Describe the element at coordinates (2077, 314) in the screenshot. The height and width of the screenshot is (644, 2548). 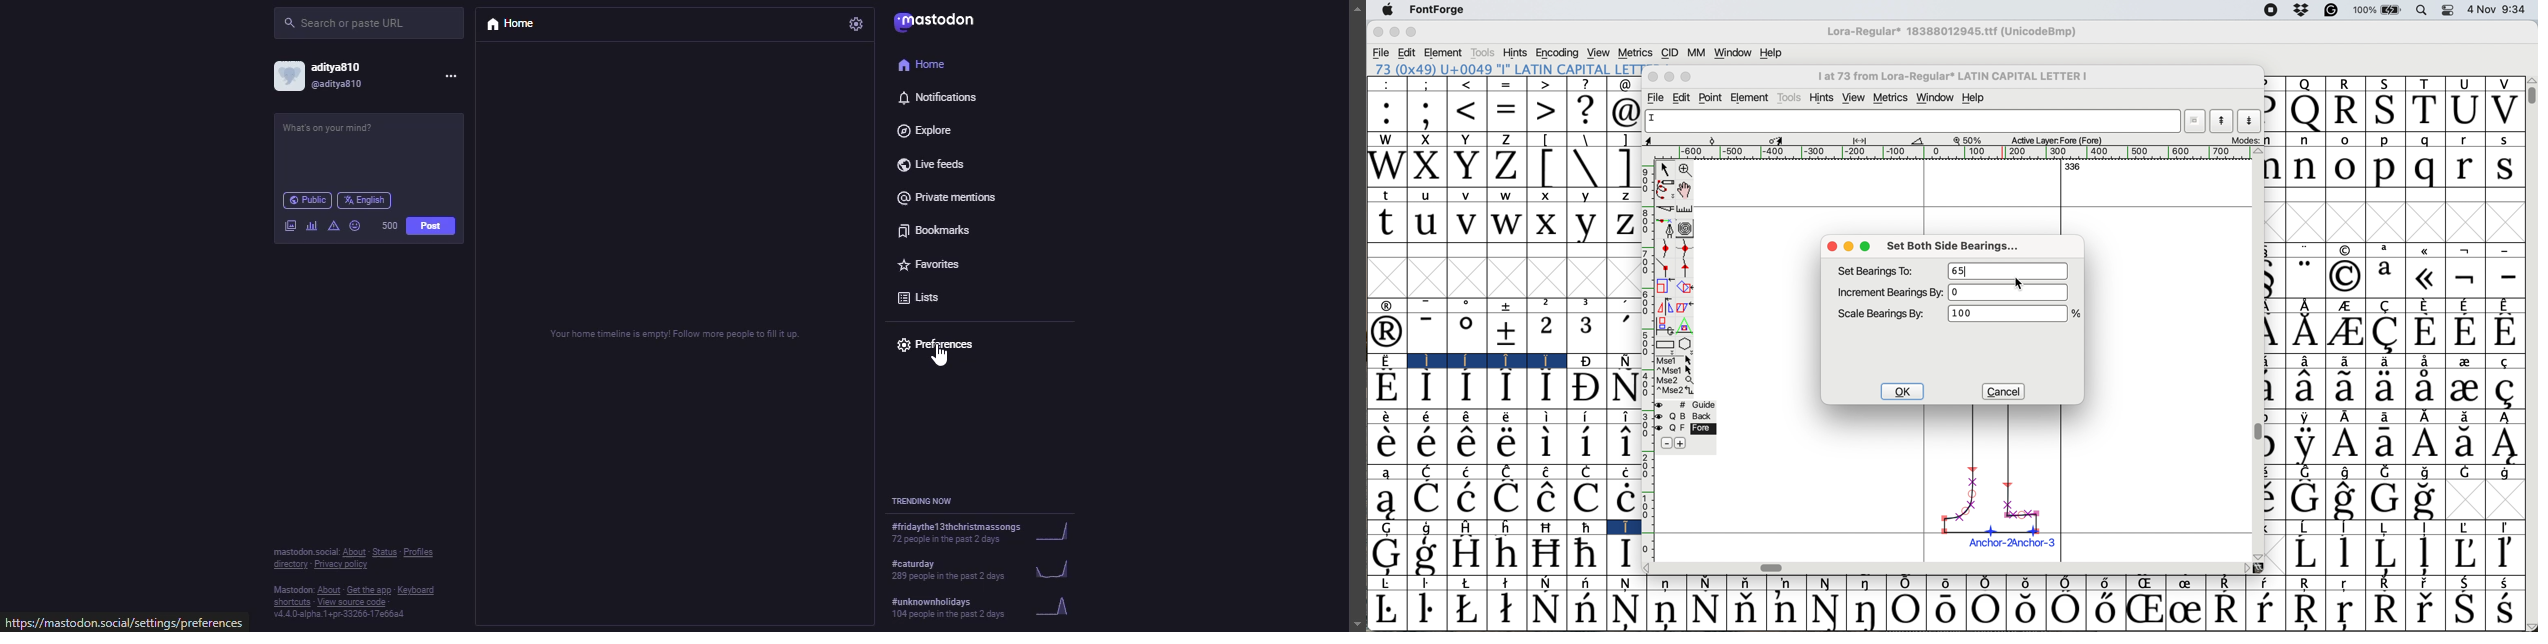
I see `` at that location.